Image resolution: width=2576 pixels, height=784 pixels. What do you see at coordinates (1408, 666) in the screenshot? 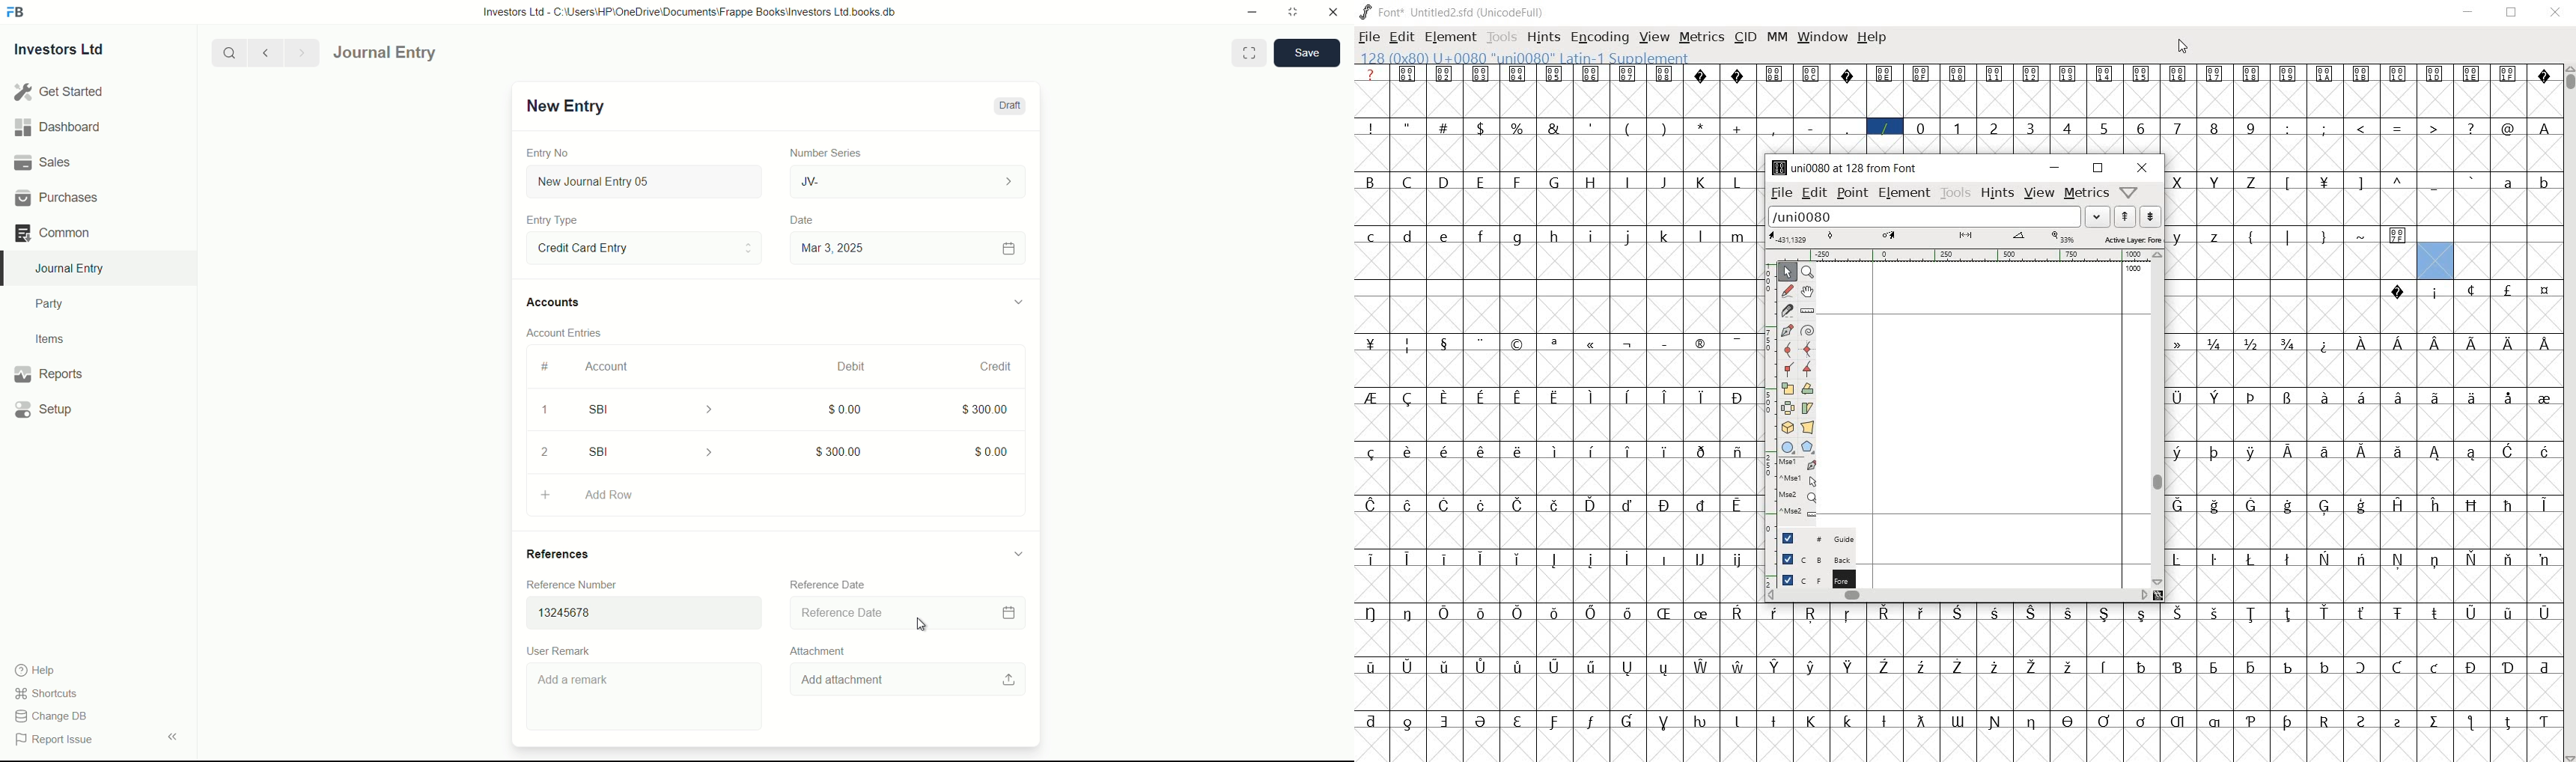
I see `glyph` at bounding box center [1408, 666].